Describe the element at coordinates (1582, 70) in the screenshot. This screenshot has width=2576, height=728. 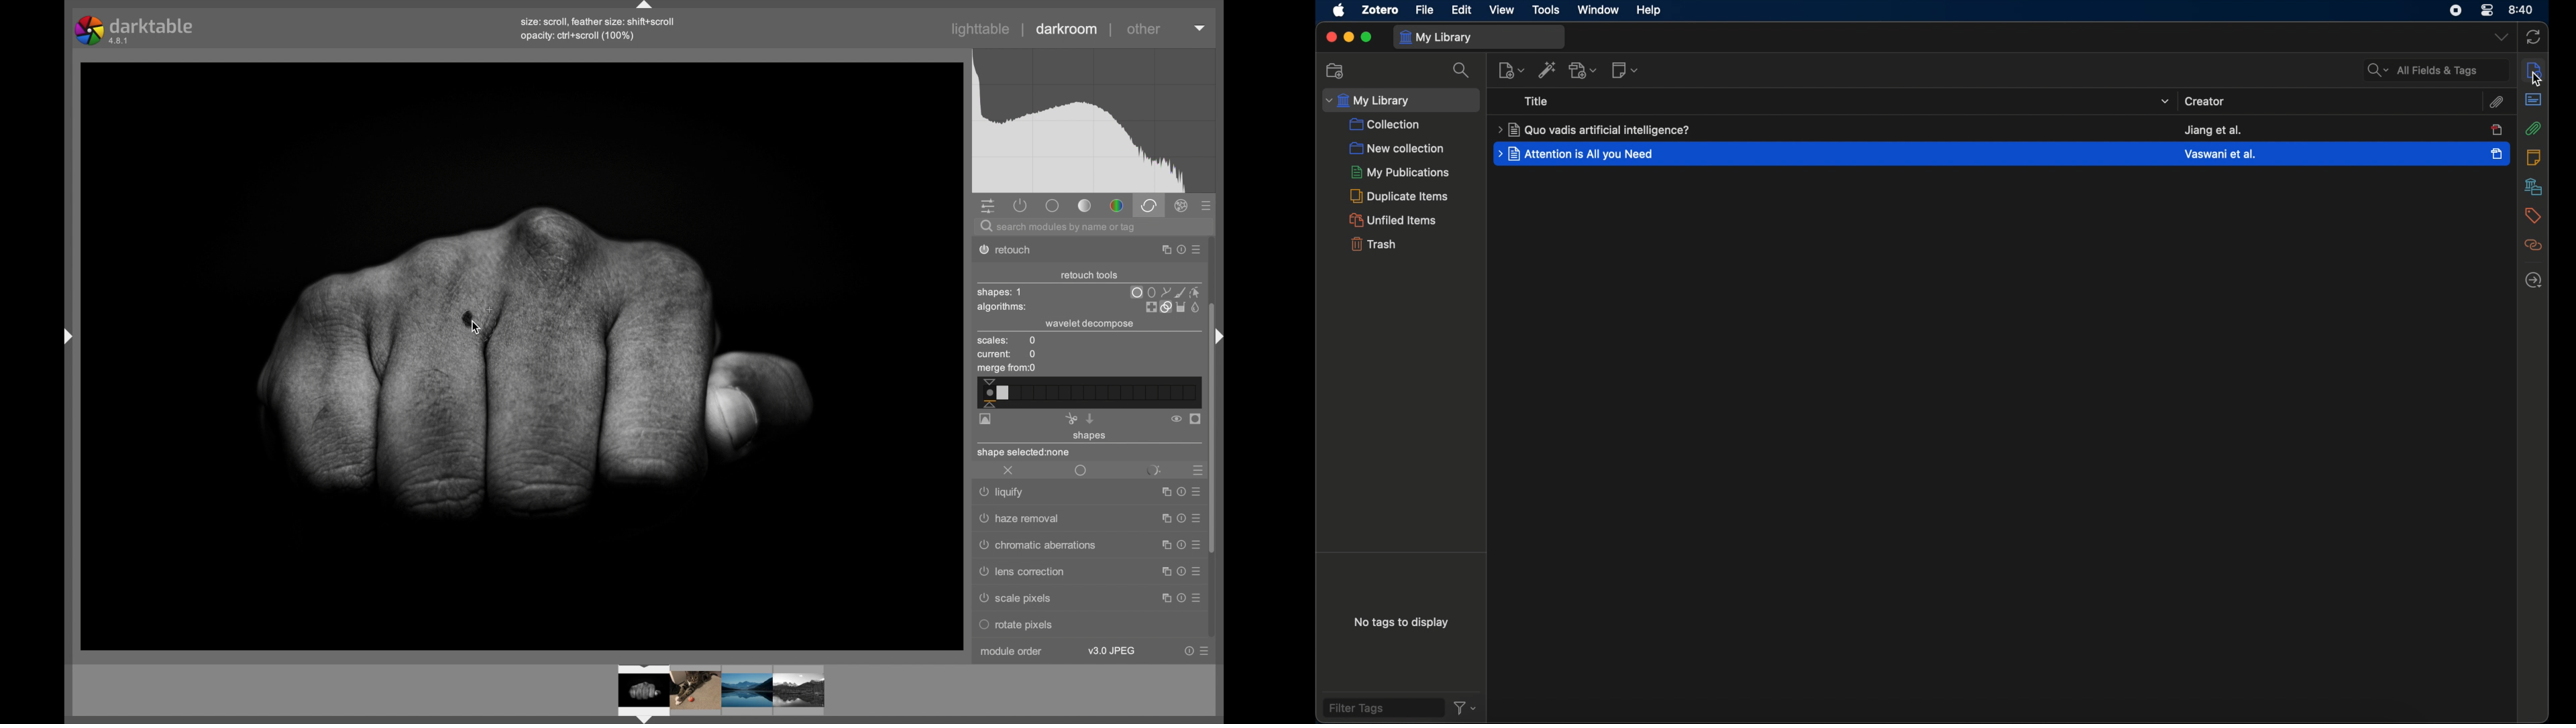
I see `add attachment` at that location.